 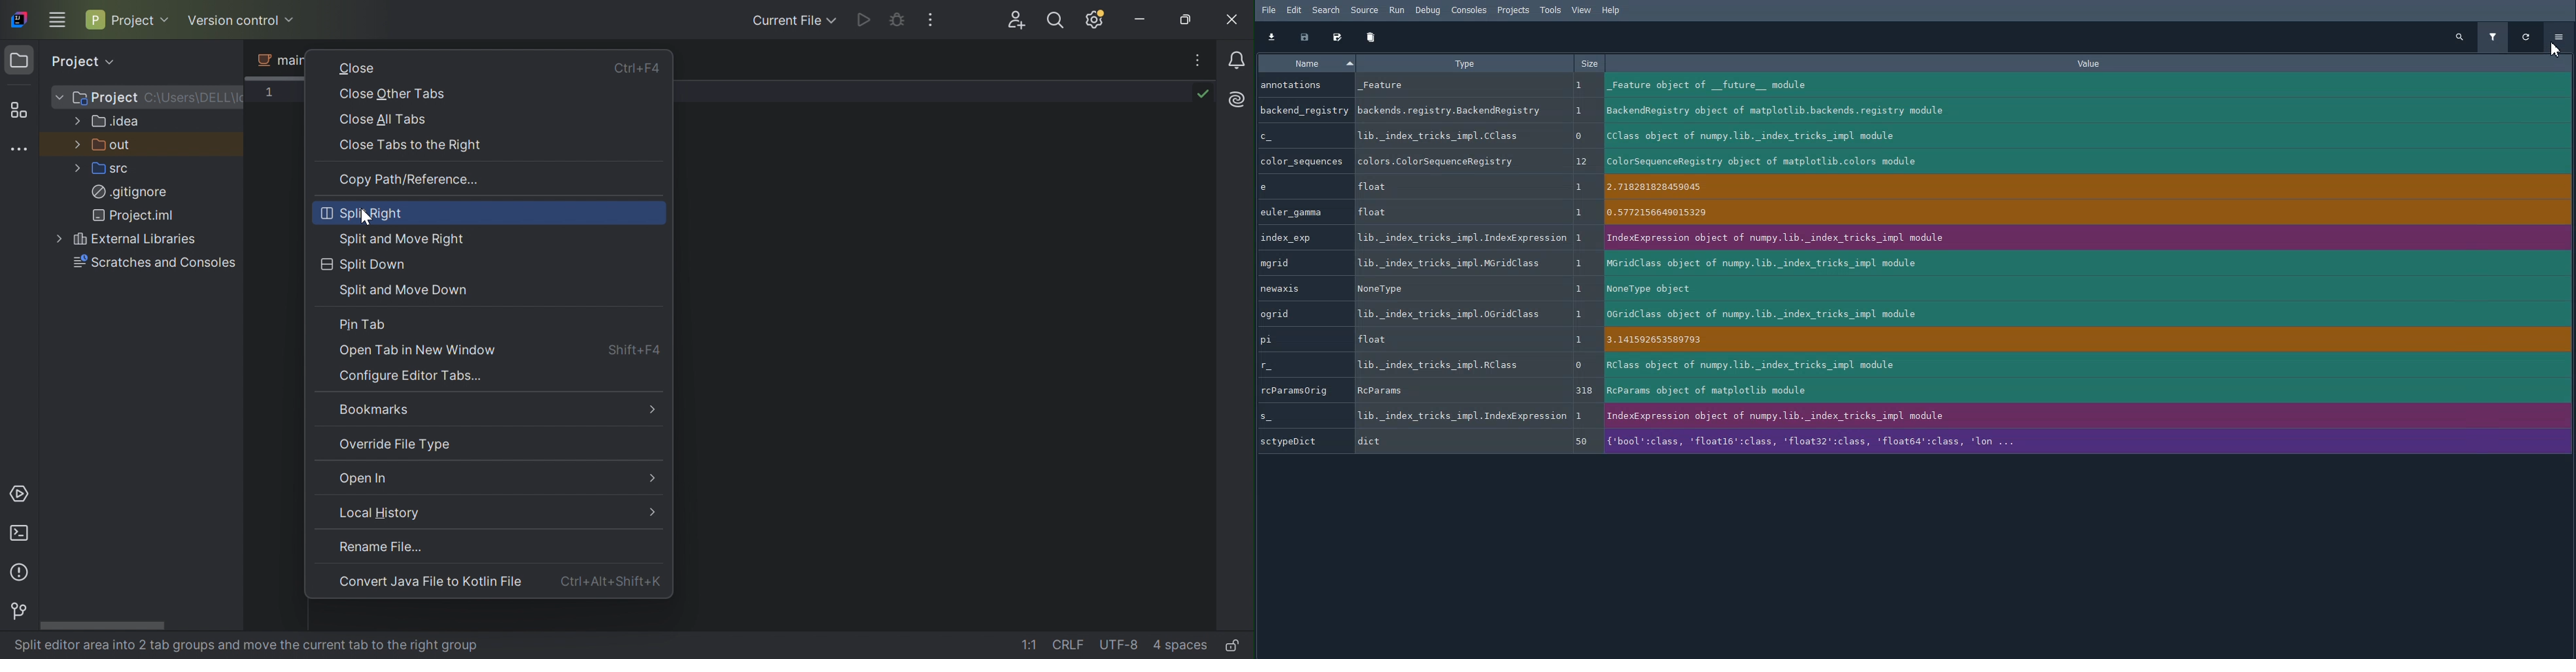 What do you see at coordinates (363, 216) in the screenshot?
I see `cursor` at bounding box center [363, 216].